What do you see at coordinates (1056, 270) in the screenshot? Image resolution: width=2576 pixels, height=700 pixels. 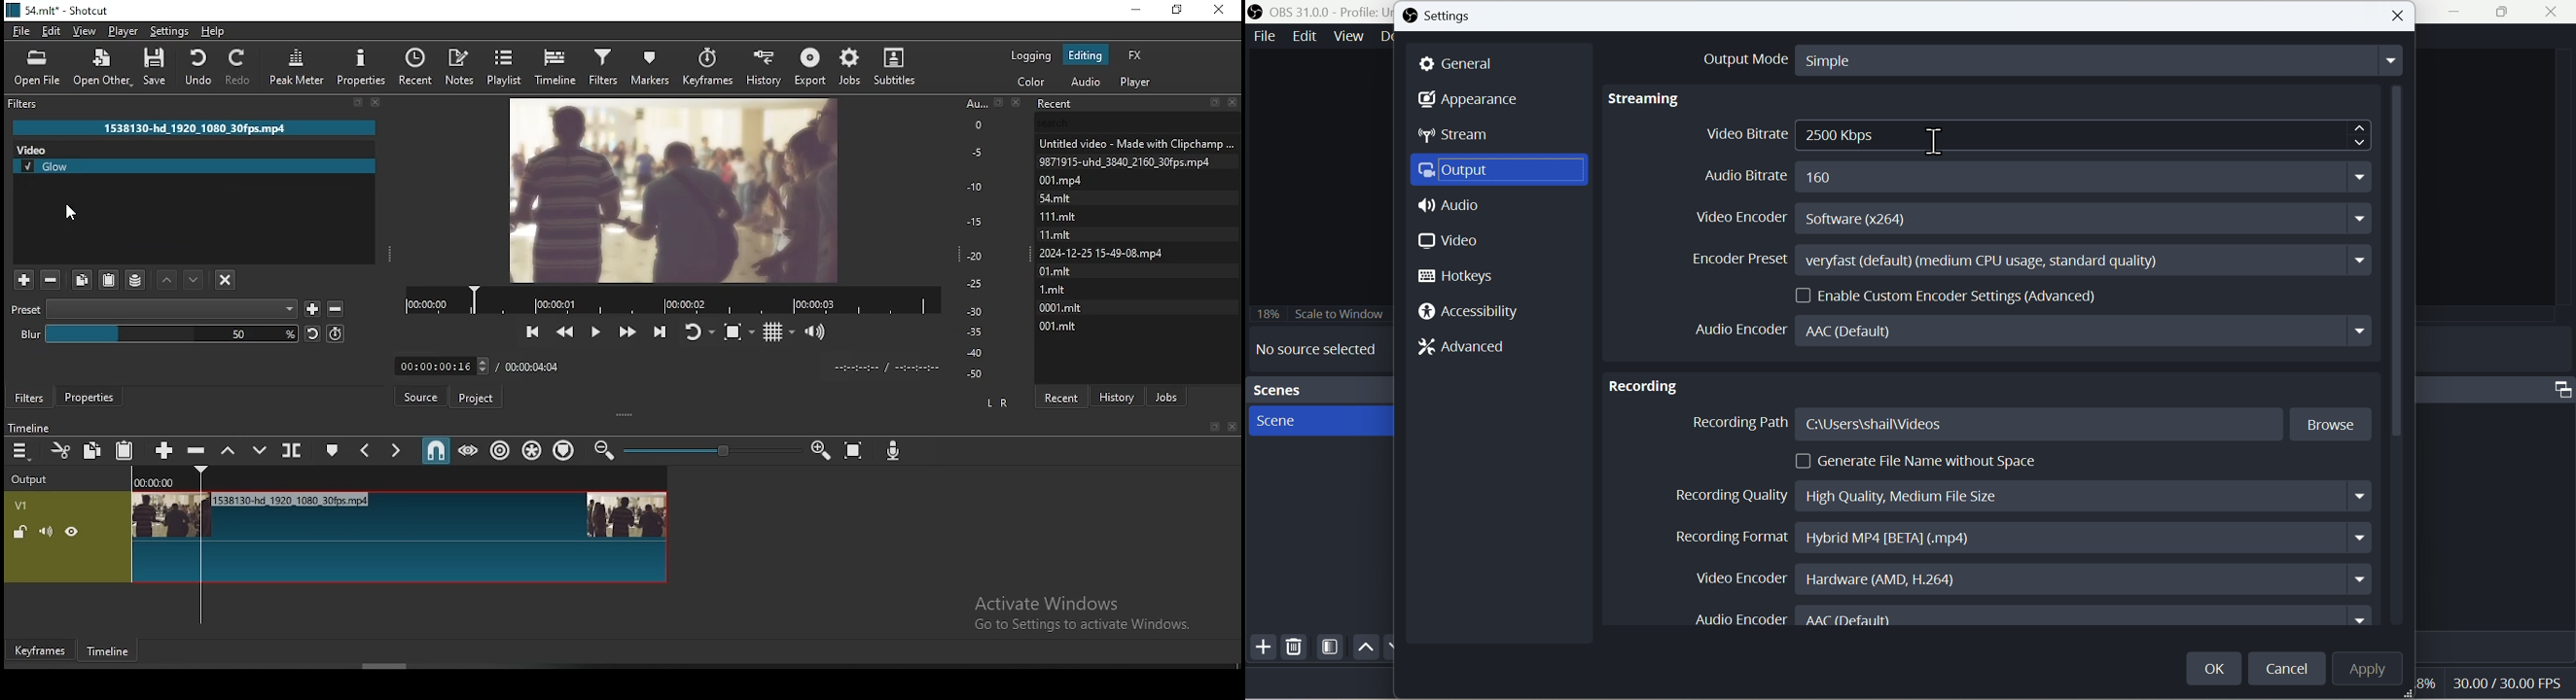 I see `01.mit` at bounding box center [1056, 270].